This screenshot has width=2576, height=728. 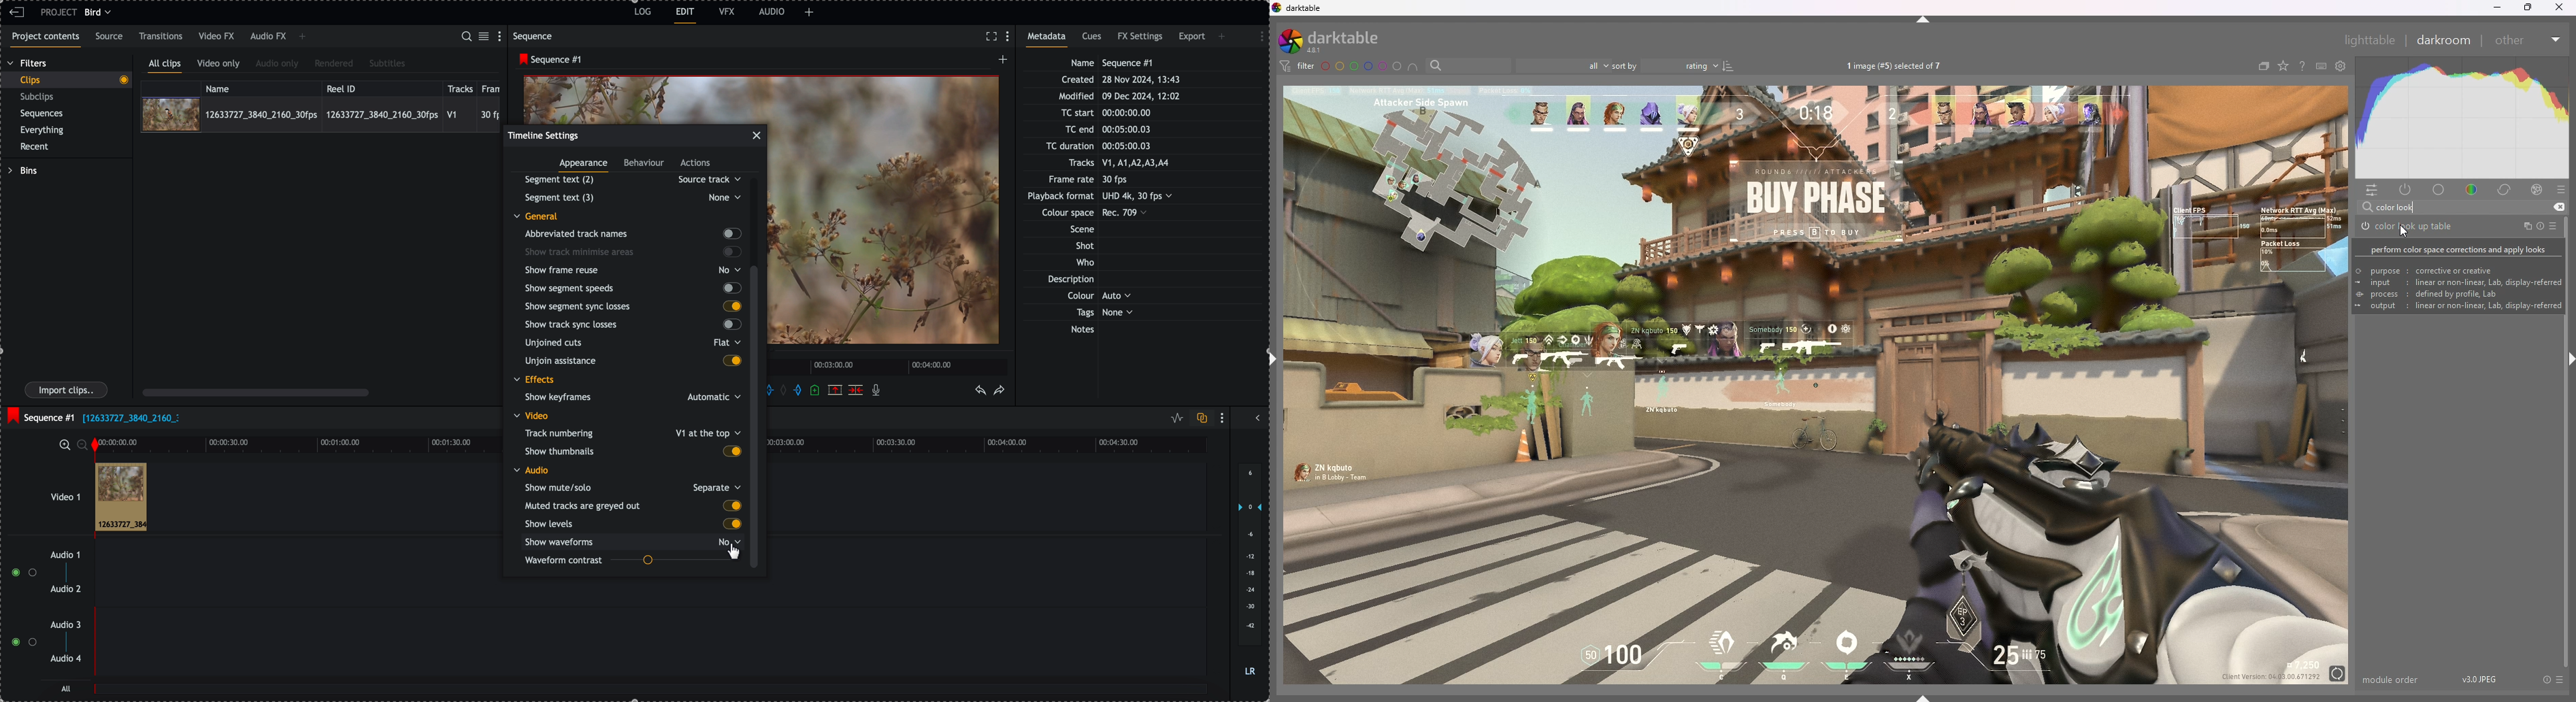 What do you see at coordinates (1175, 418) in the screenshot?
I see `toggle audio levels editing` at bounding box center [1175, 418].